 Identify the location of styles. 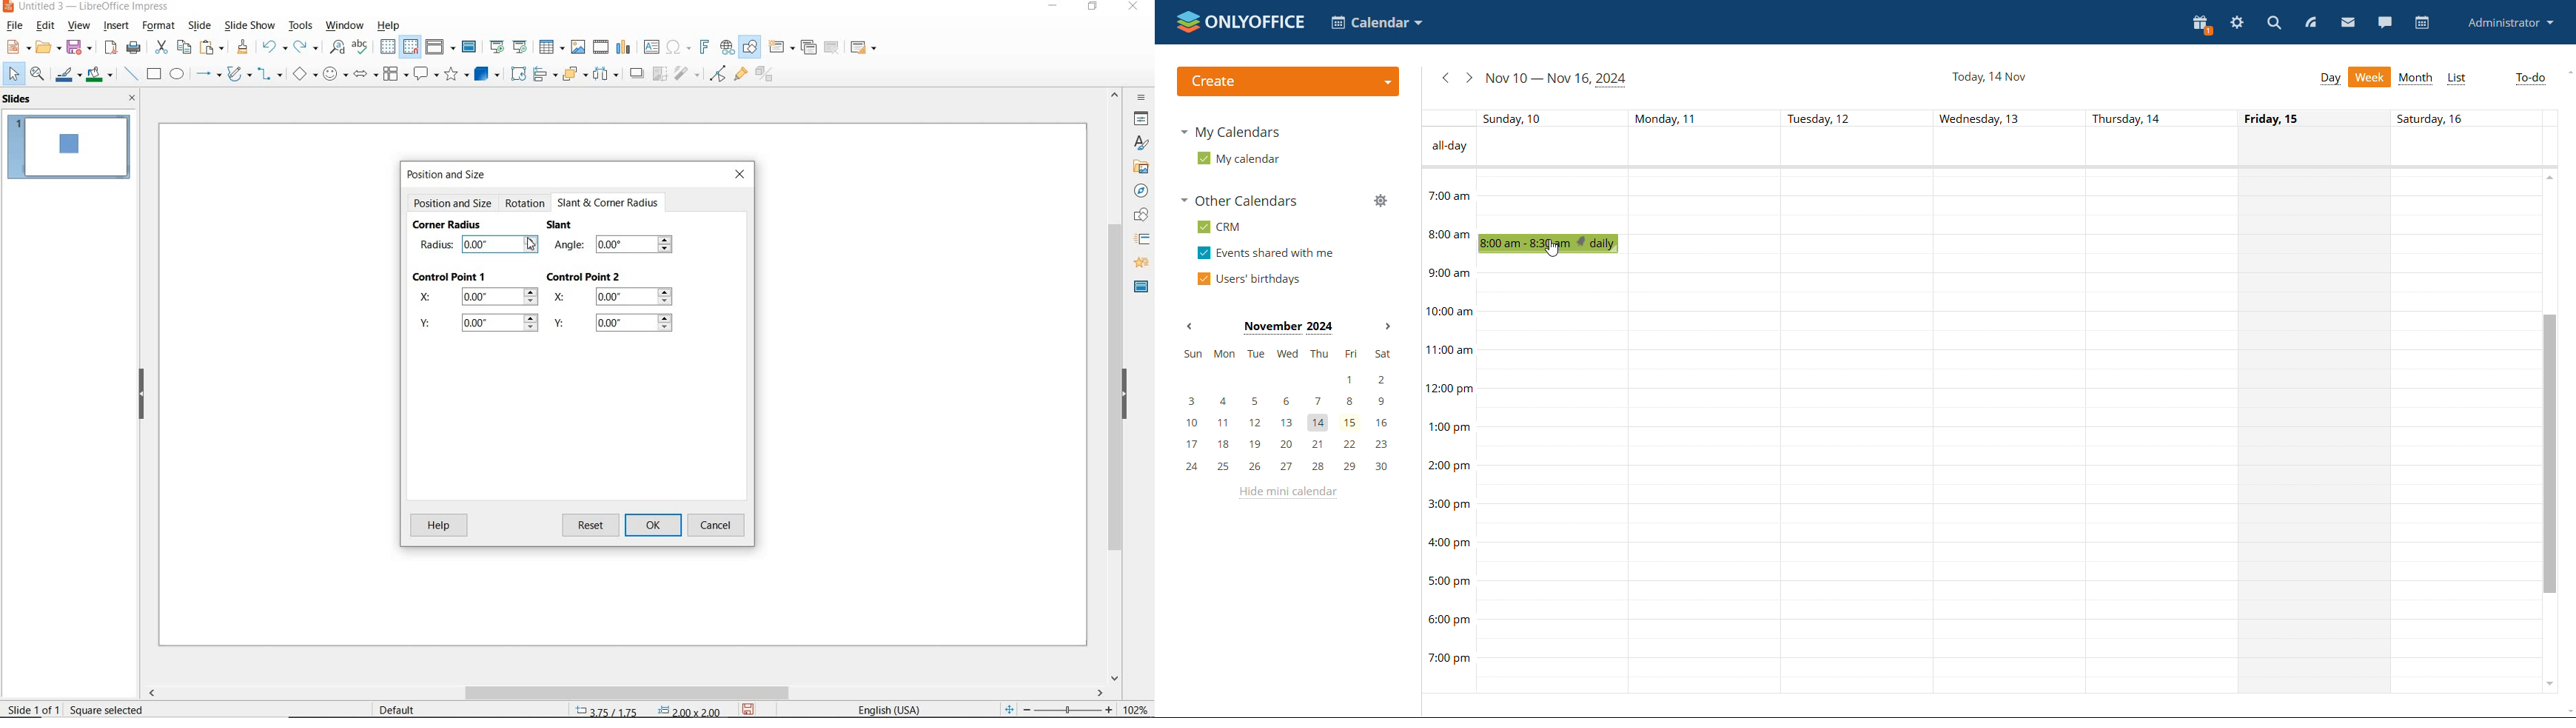
(1142, 144).